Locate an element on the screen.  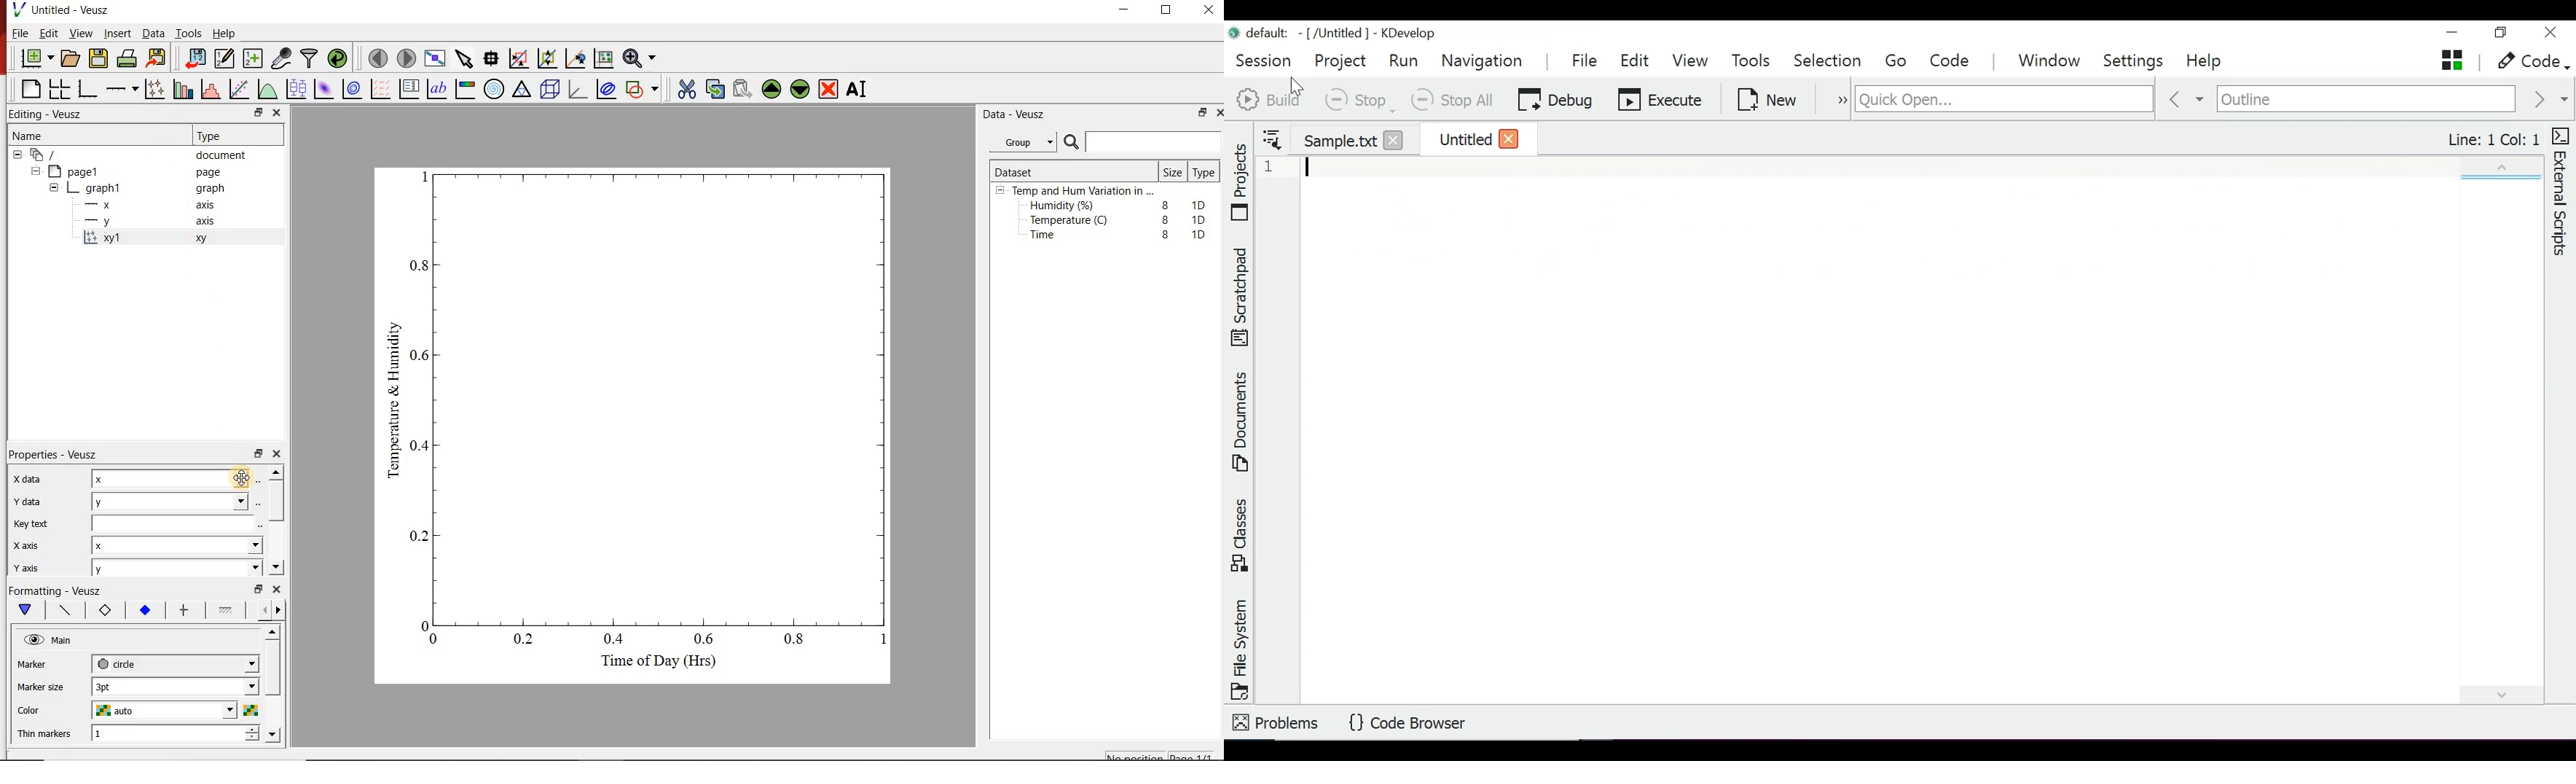
1D is located at coordinates (1198, 234).